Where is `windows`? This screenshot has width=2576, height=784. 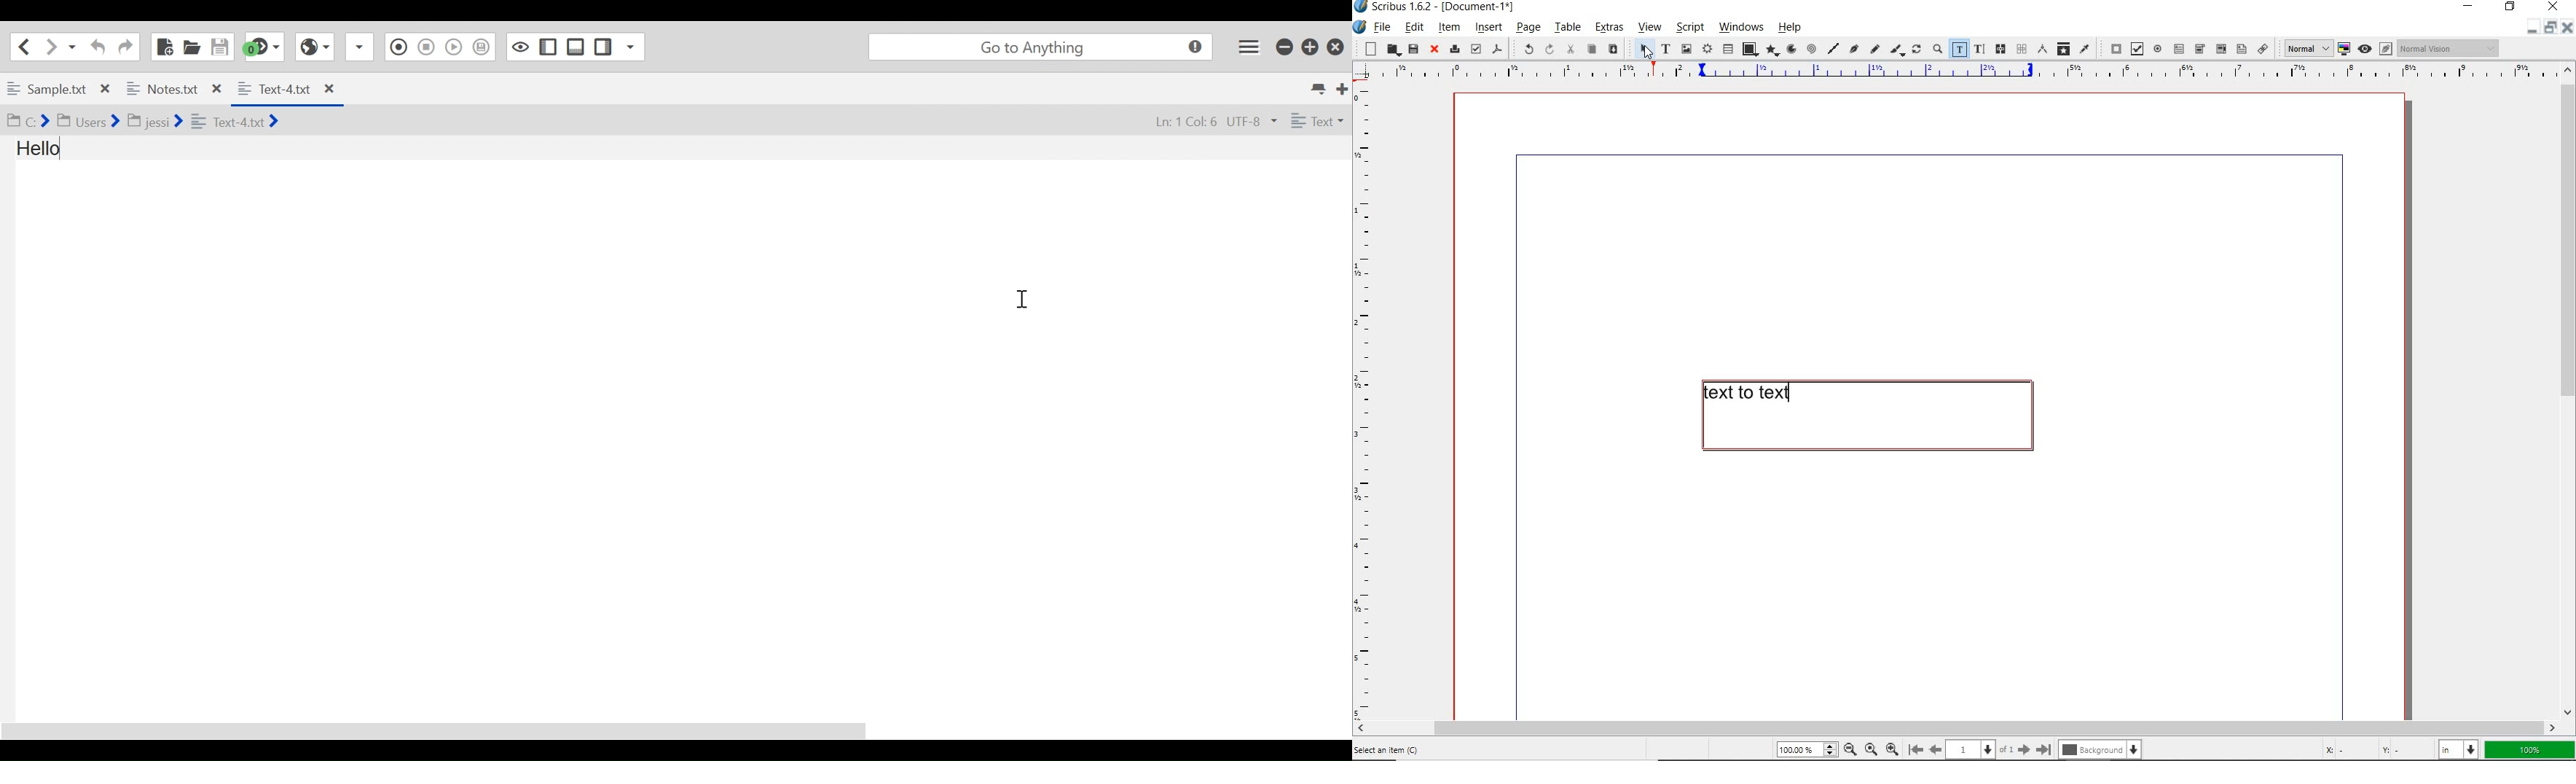
windows is located at coordinates (1742, 28).